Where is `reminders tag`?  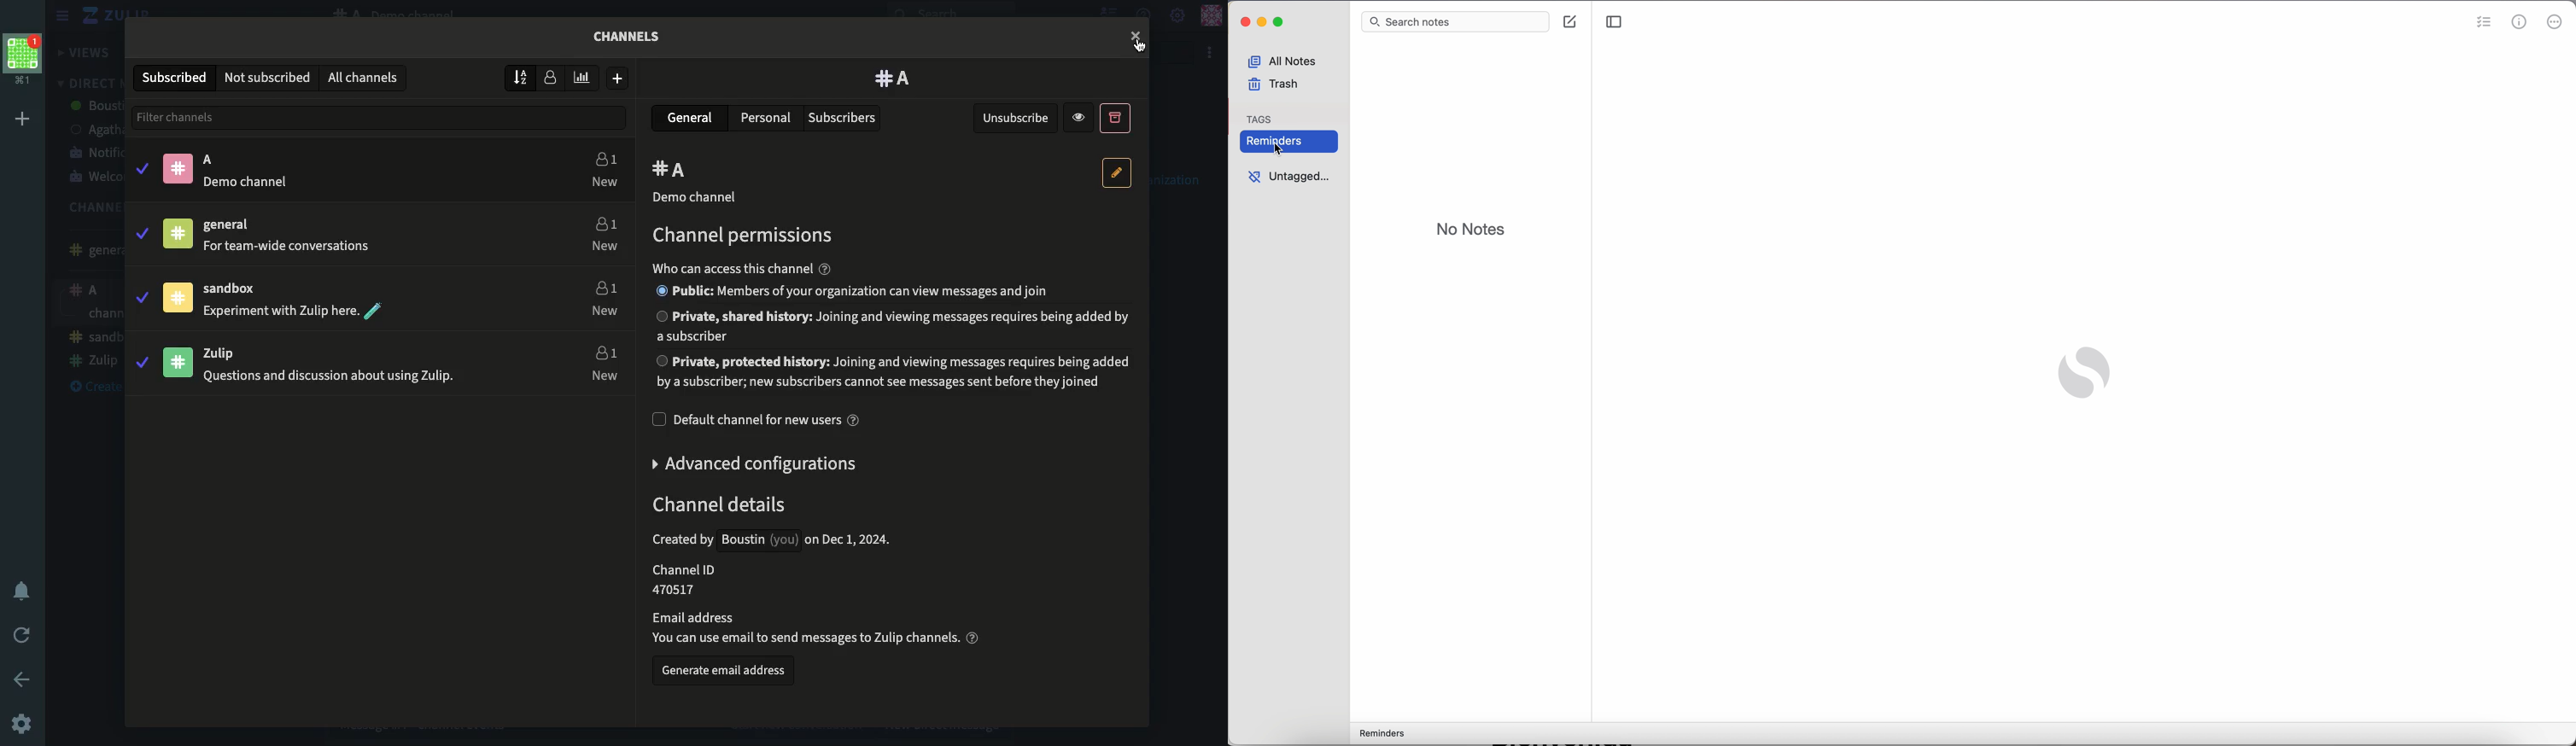 reminders tag is located at coordinates (1379, 734).